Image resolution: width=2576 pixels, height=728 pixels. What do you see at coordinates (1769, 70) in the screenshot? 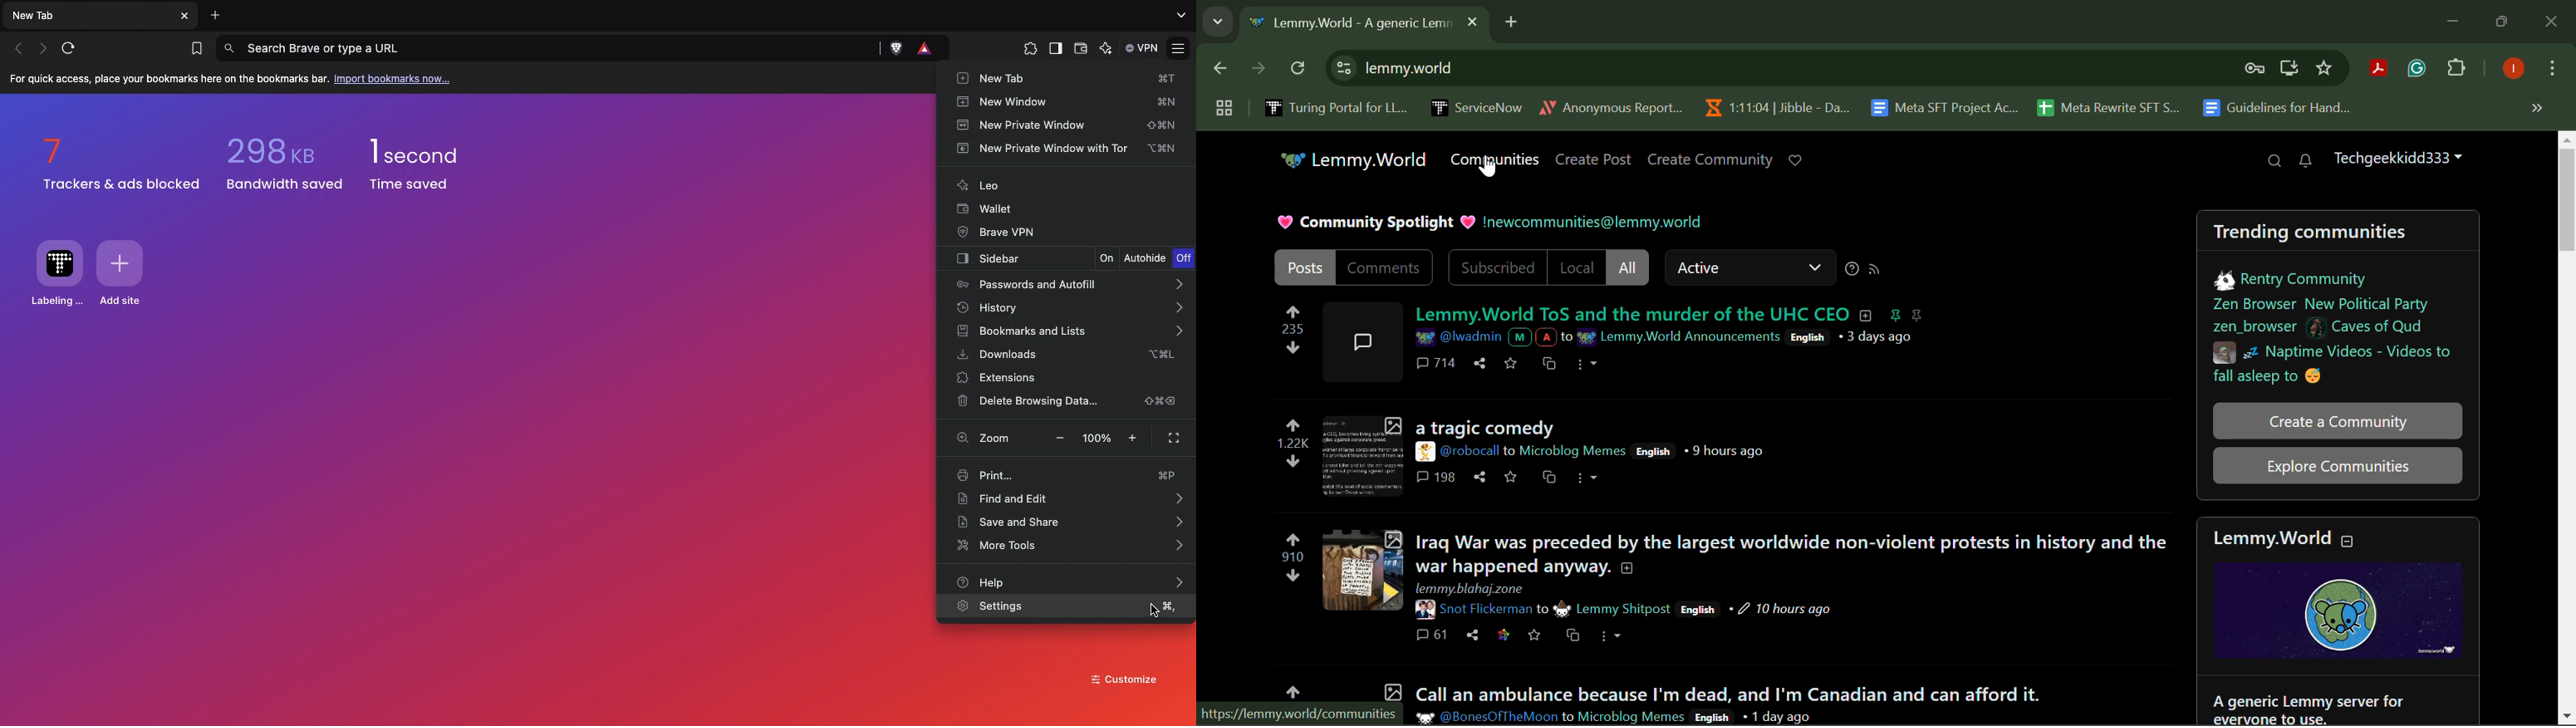
I see `Website Address: lemmy.world` at bounding box center [1769, 70].